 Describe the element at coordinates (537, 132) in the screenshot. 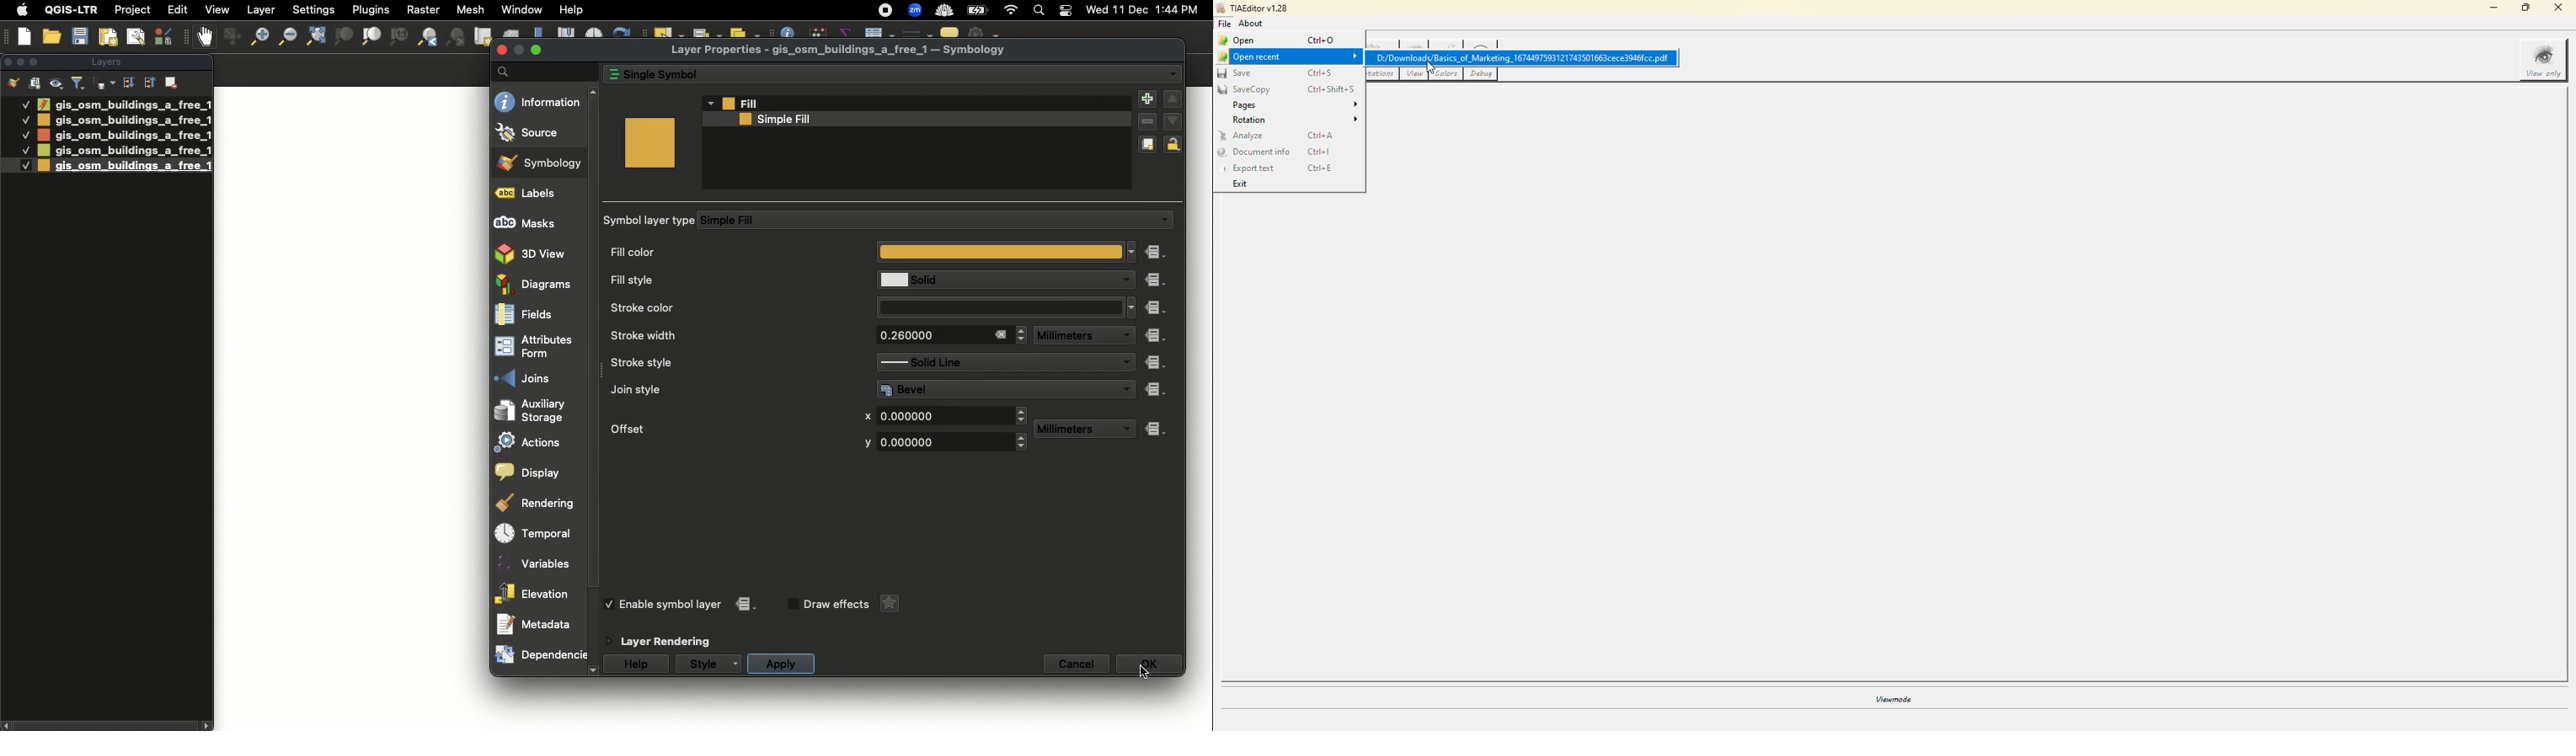

I see `Soure` at that location.